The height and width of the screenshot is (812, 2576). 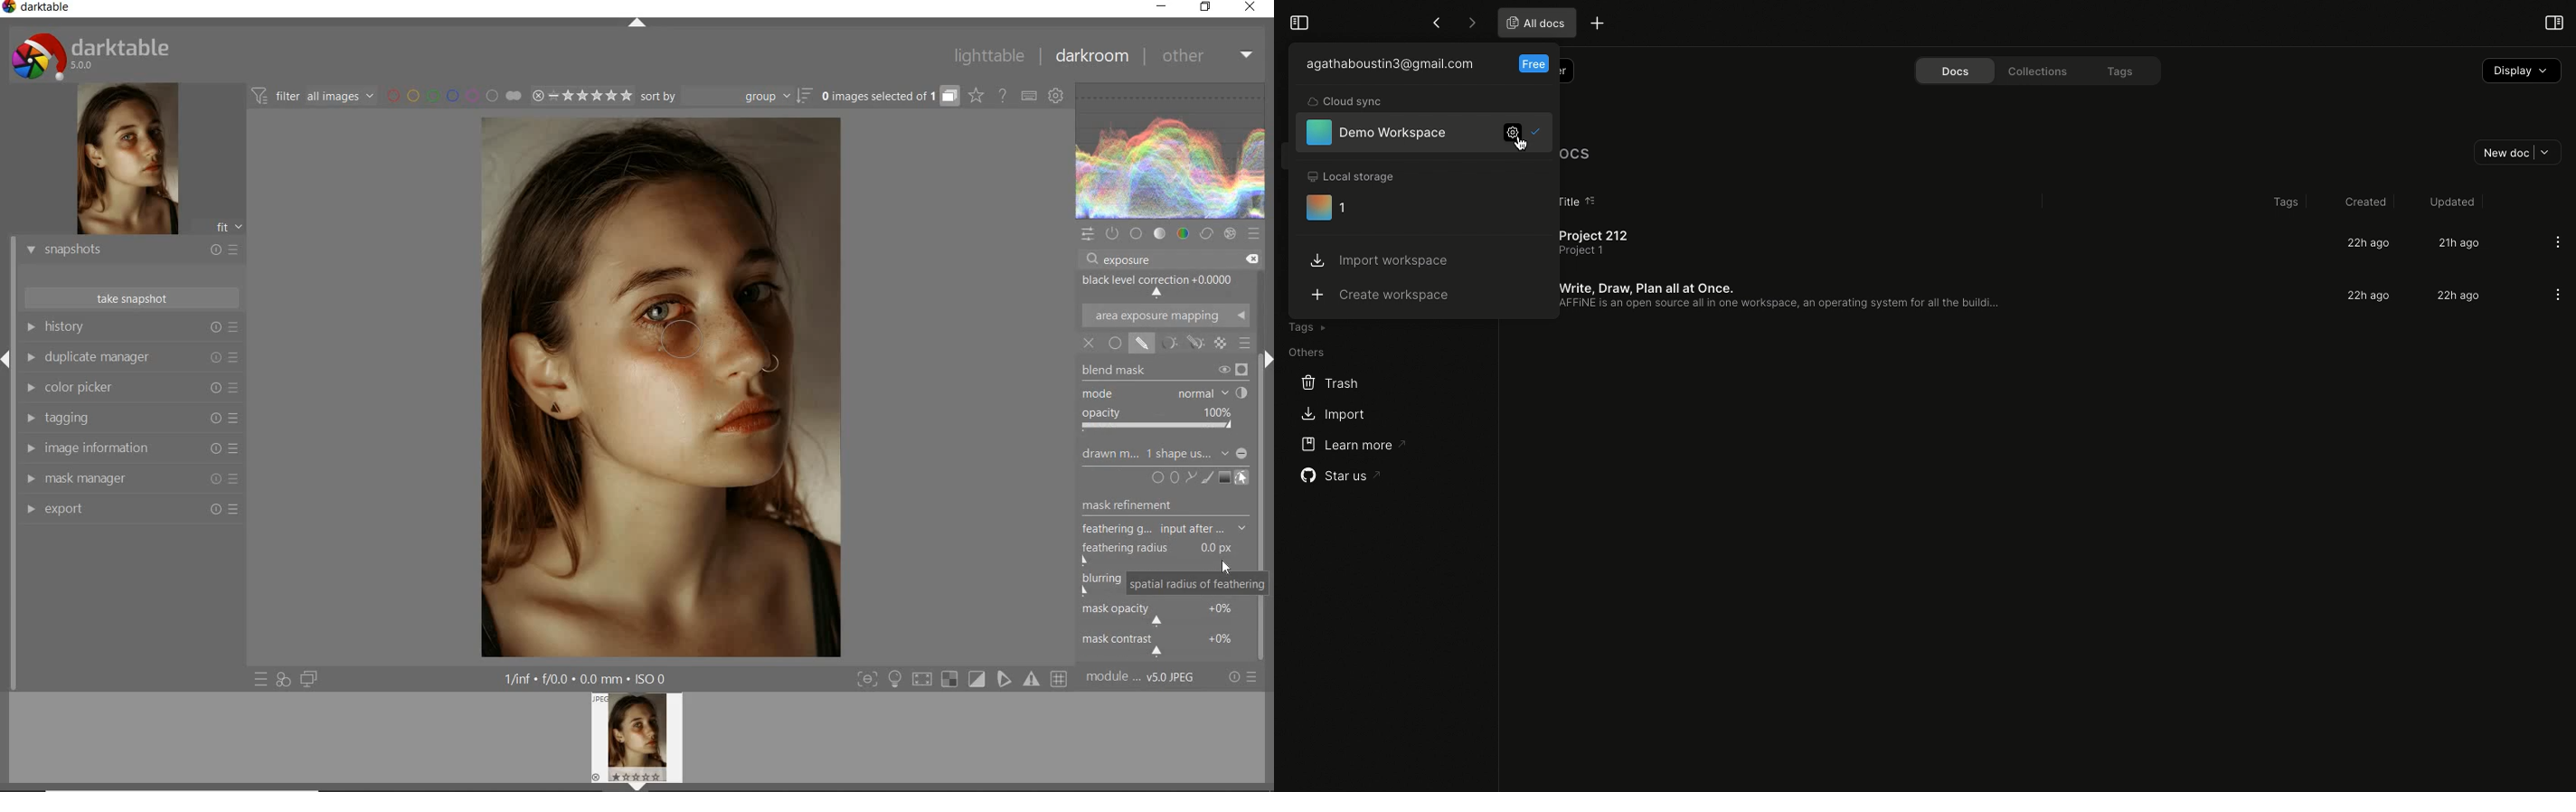 I want to click on tagging, so click(x=130, y=416).